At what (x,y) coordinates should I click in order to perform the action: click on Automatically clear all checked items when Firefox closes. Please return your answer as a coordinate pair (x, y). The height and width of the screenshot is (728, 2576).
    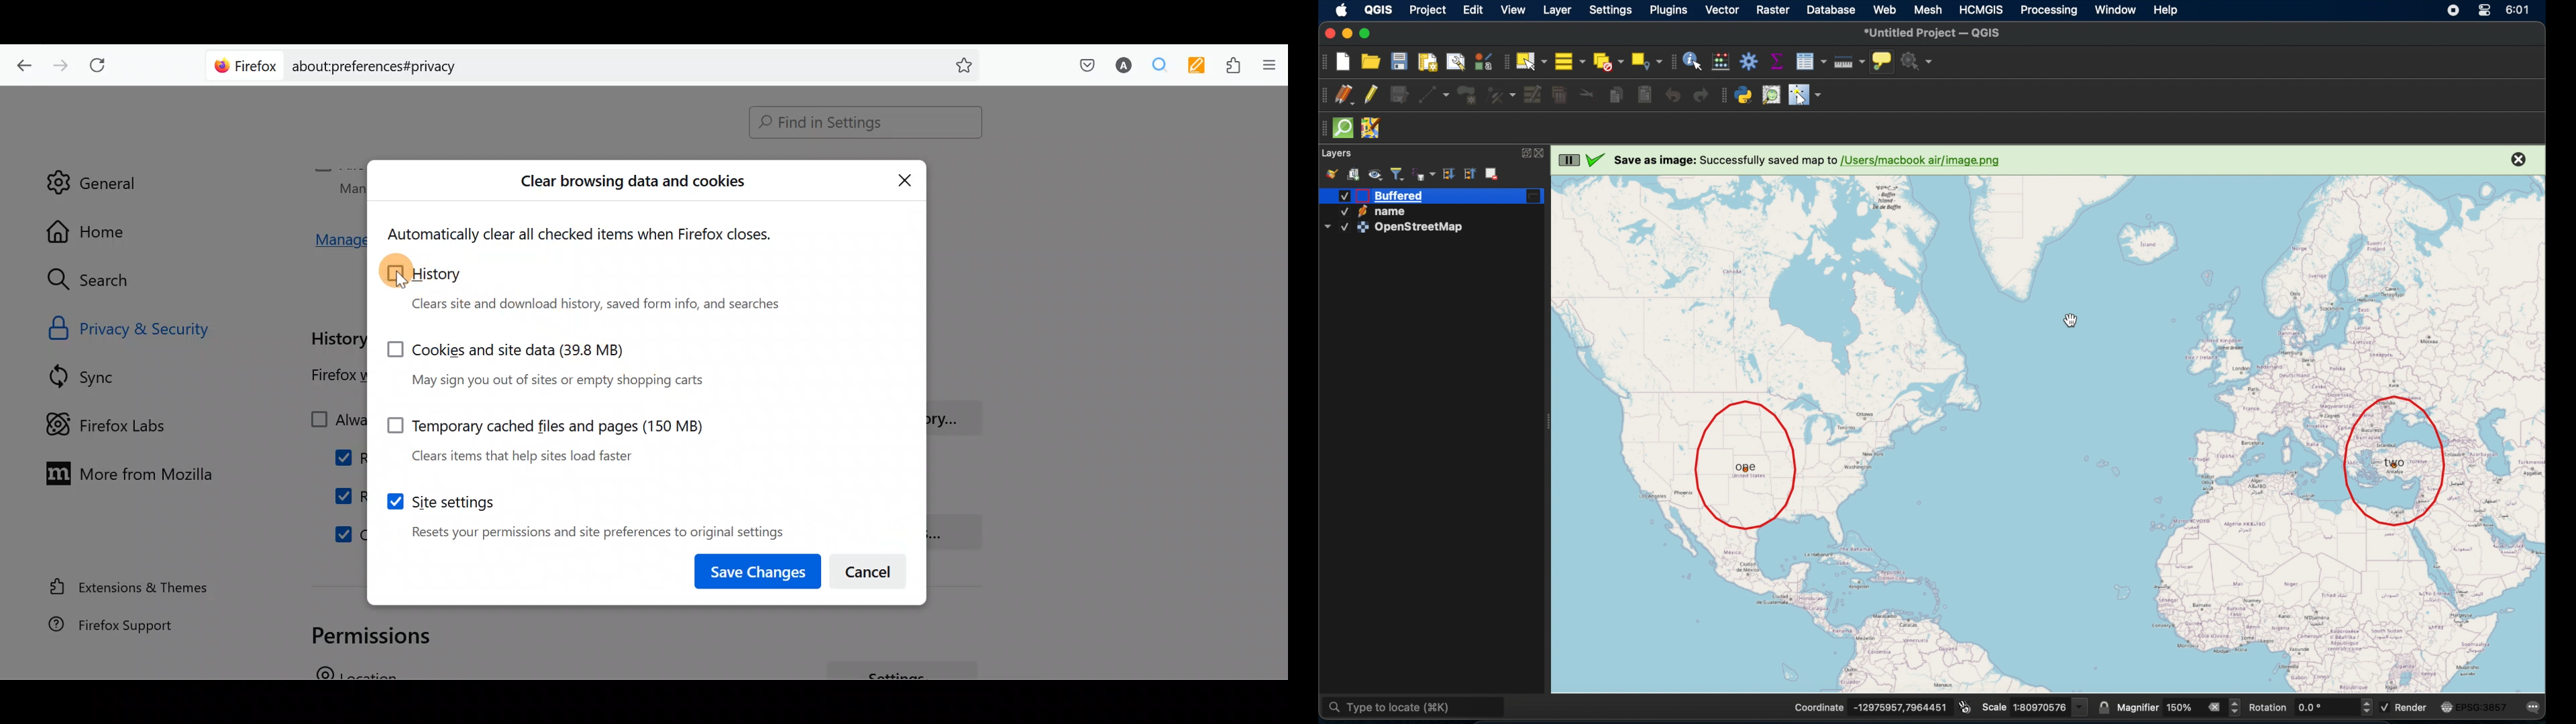
    Looking at the image, I should click on (594, 235).